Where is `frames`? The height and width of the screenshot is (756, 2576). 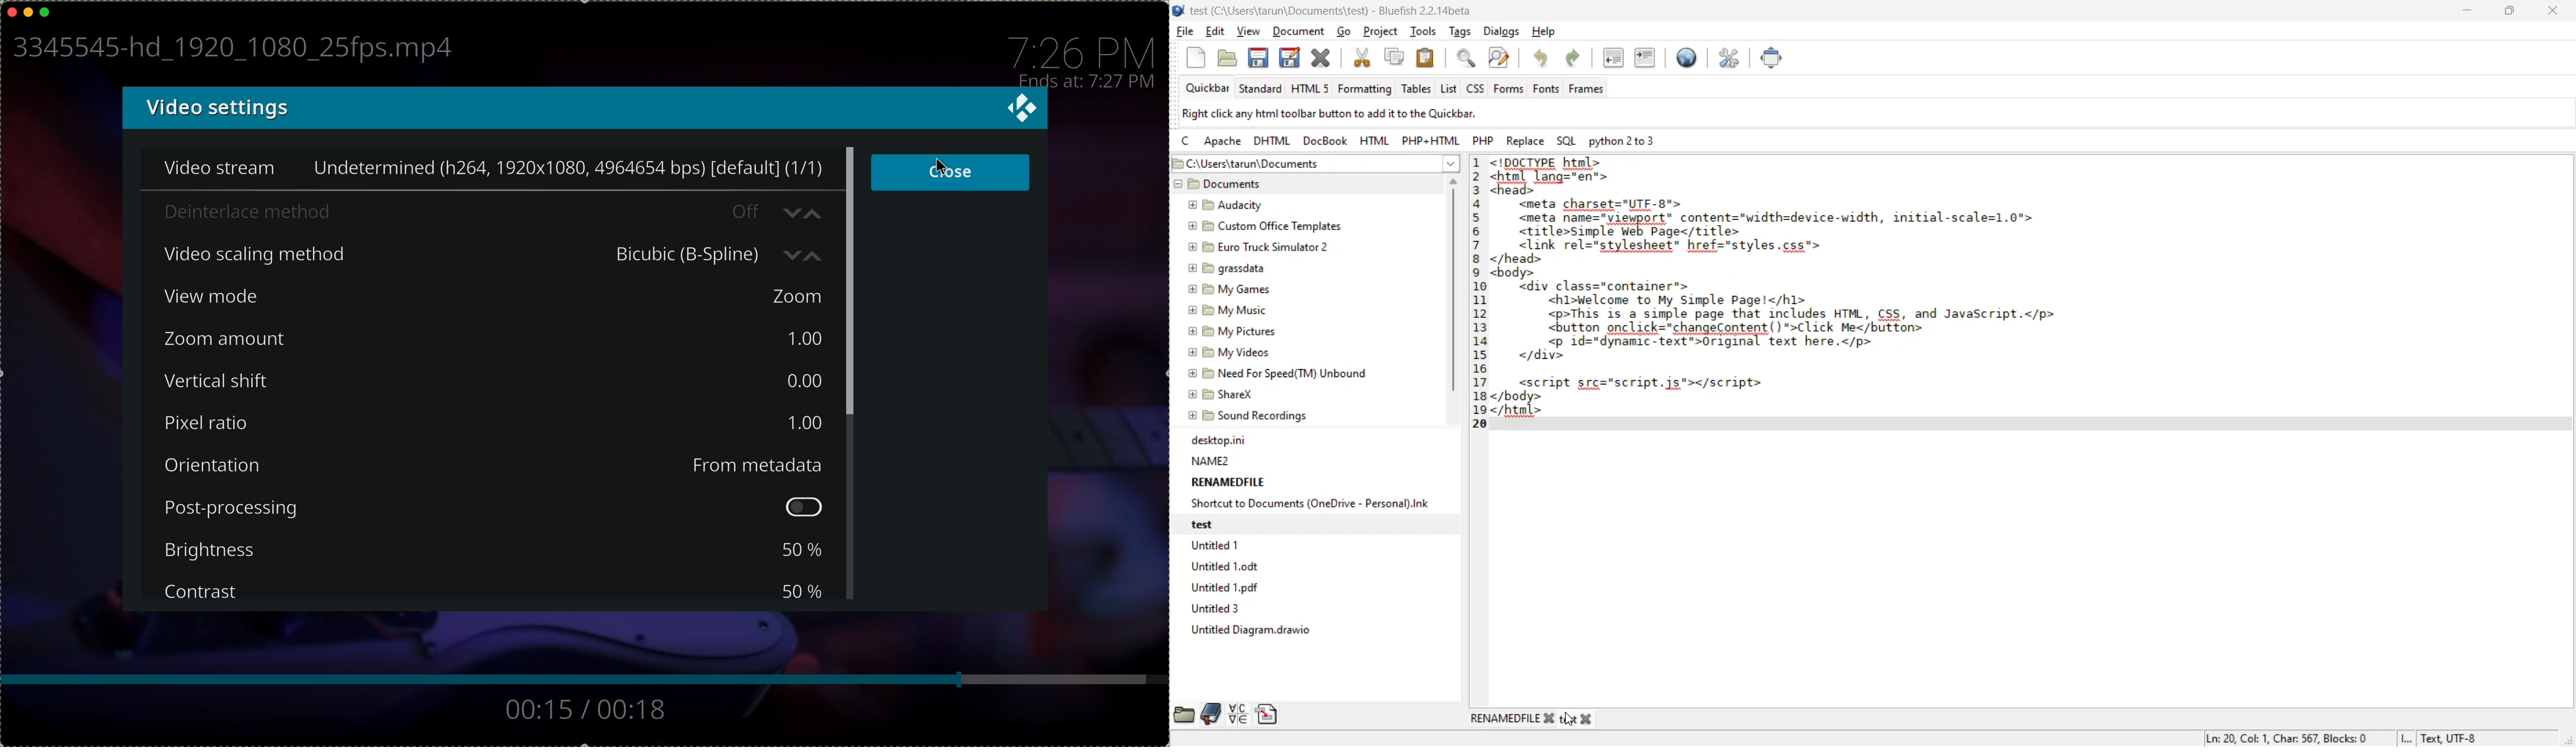
frames is located at coordinates (1589, 89).